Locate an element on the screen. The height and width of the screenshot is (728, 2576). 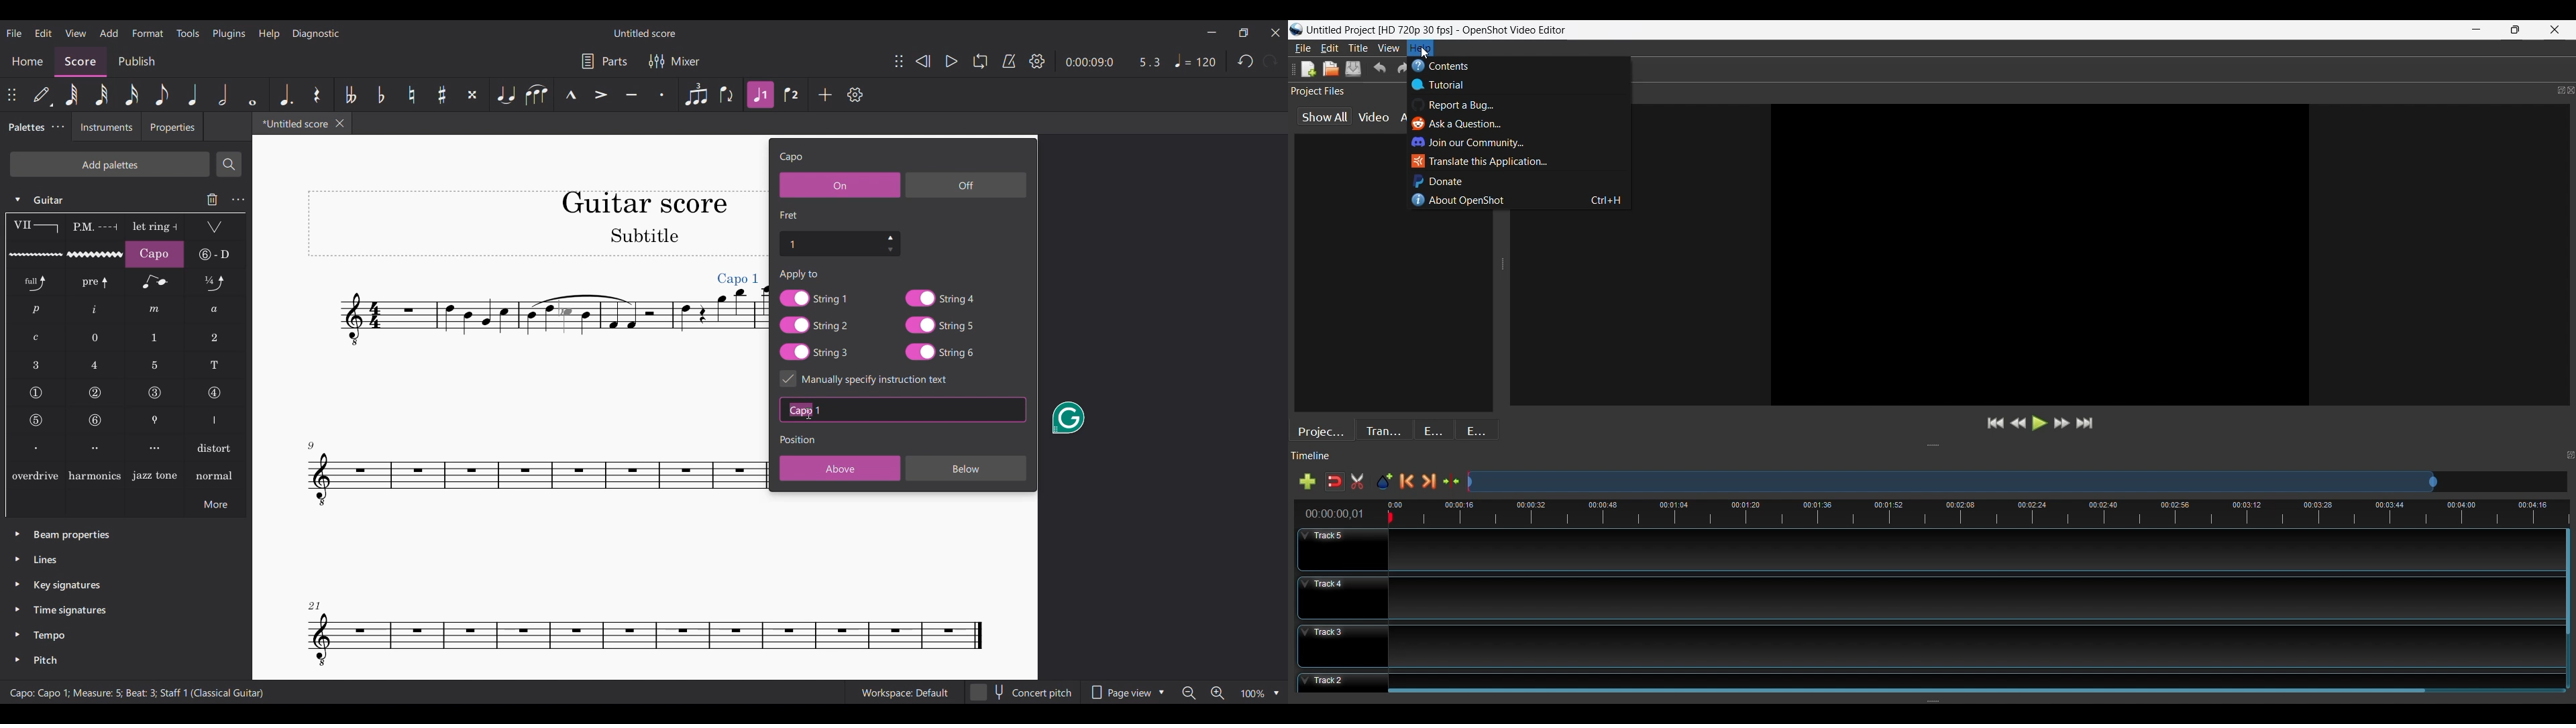
Augmentation dot is located at coordinates (285, 95).